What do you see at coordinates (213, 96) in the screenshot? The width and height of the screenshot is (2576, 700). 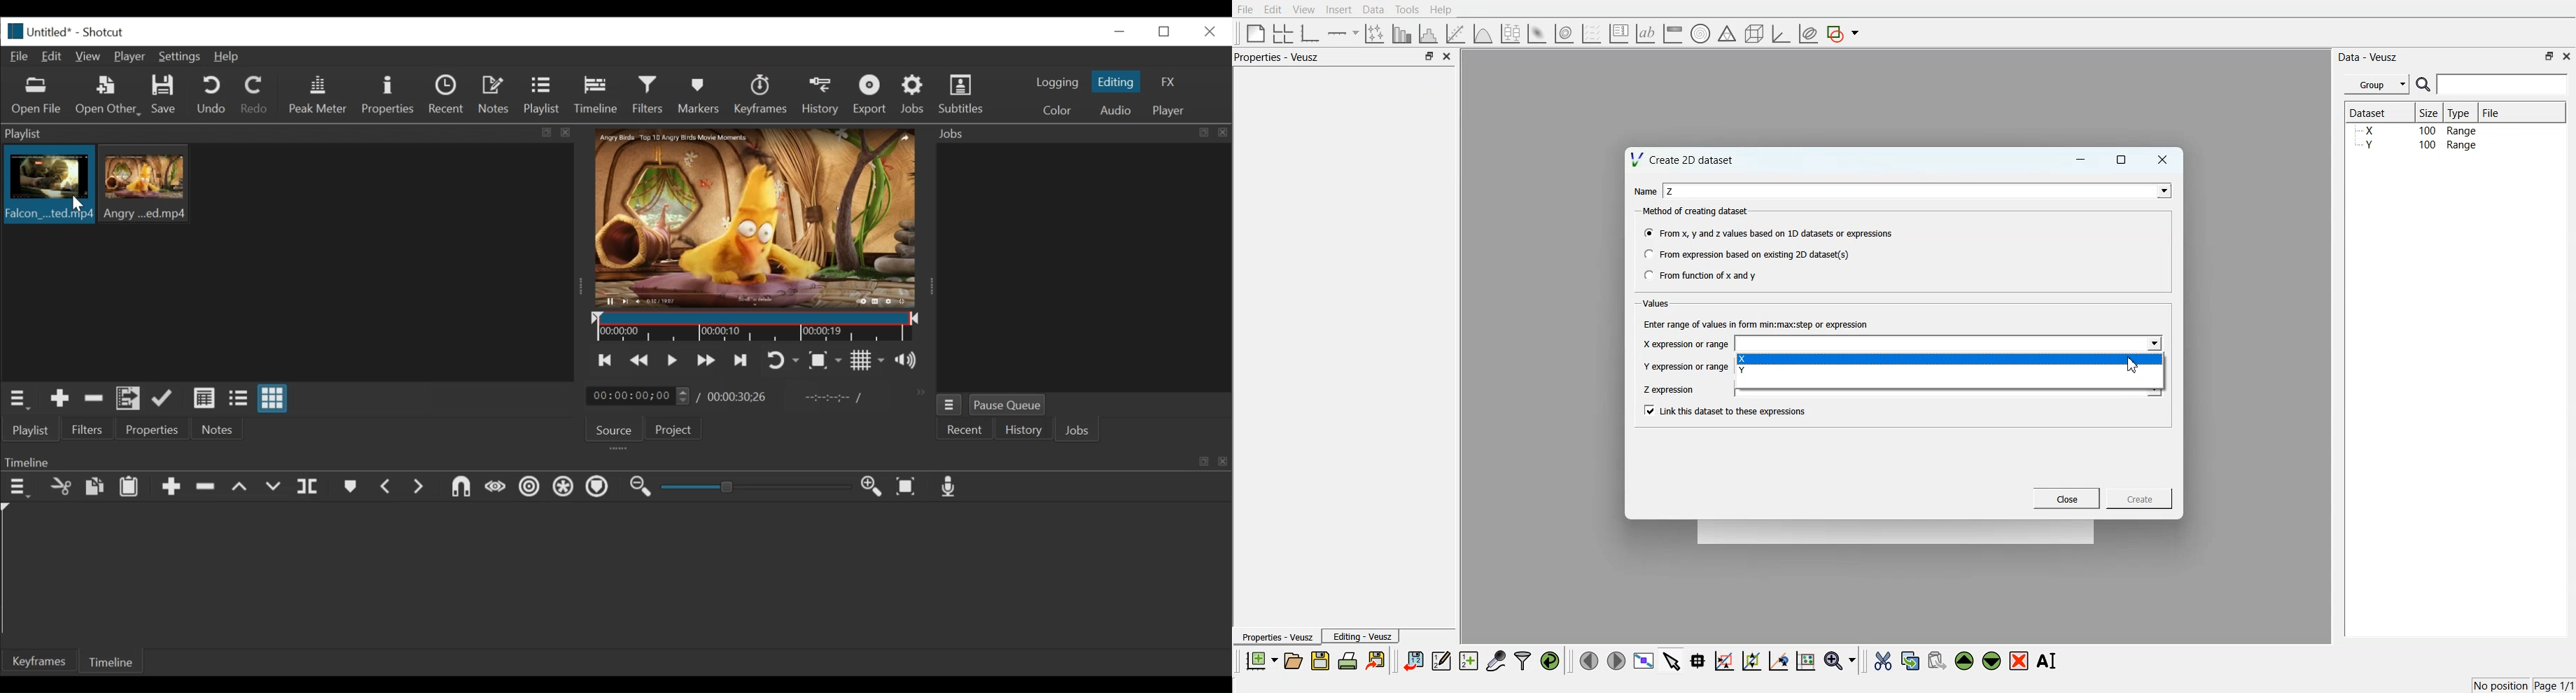 I see `Undo` at bounding box center [213, 96].